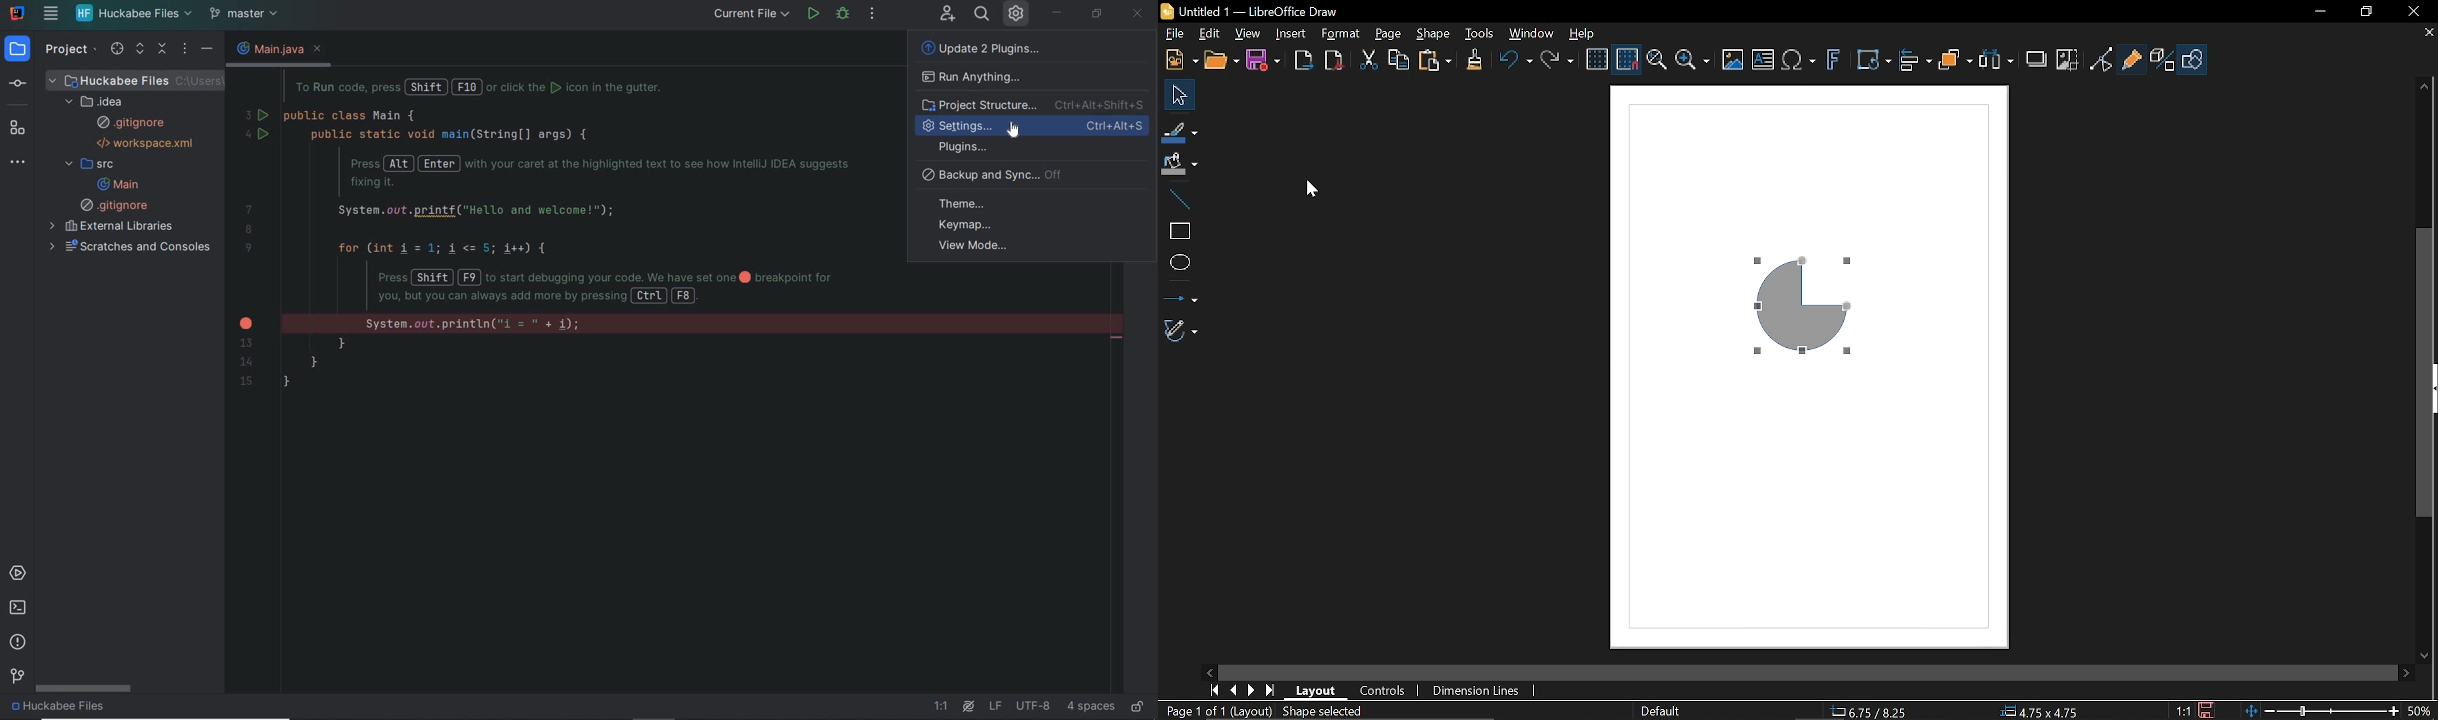 The image size is (2464, 728). I want to click on Insert image, so click(1762, 59).